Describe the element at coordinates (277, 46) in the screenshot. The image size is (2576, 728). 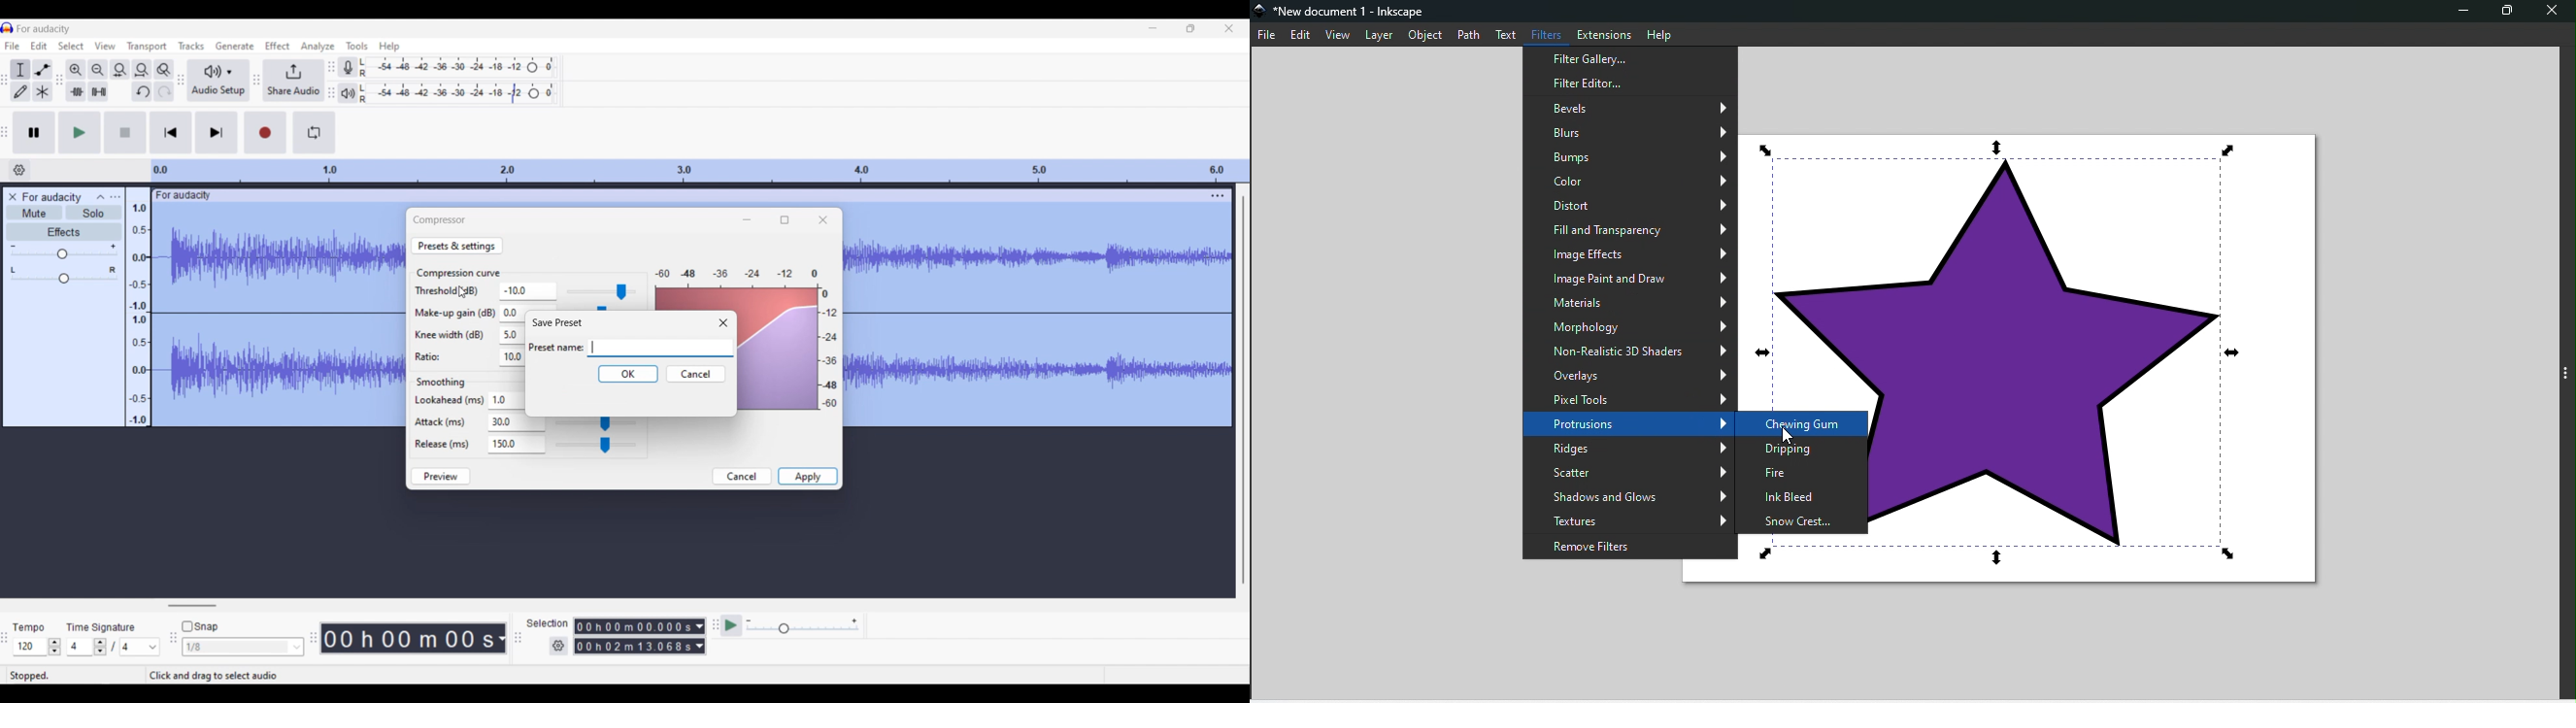
I see `Effect` at that location.